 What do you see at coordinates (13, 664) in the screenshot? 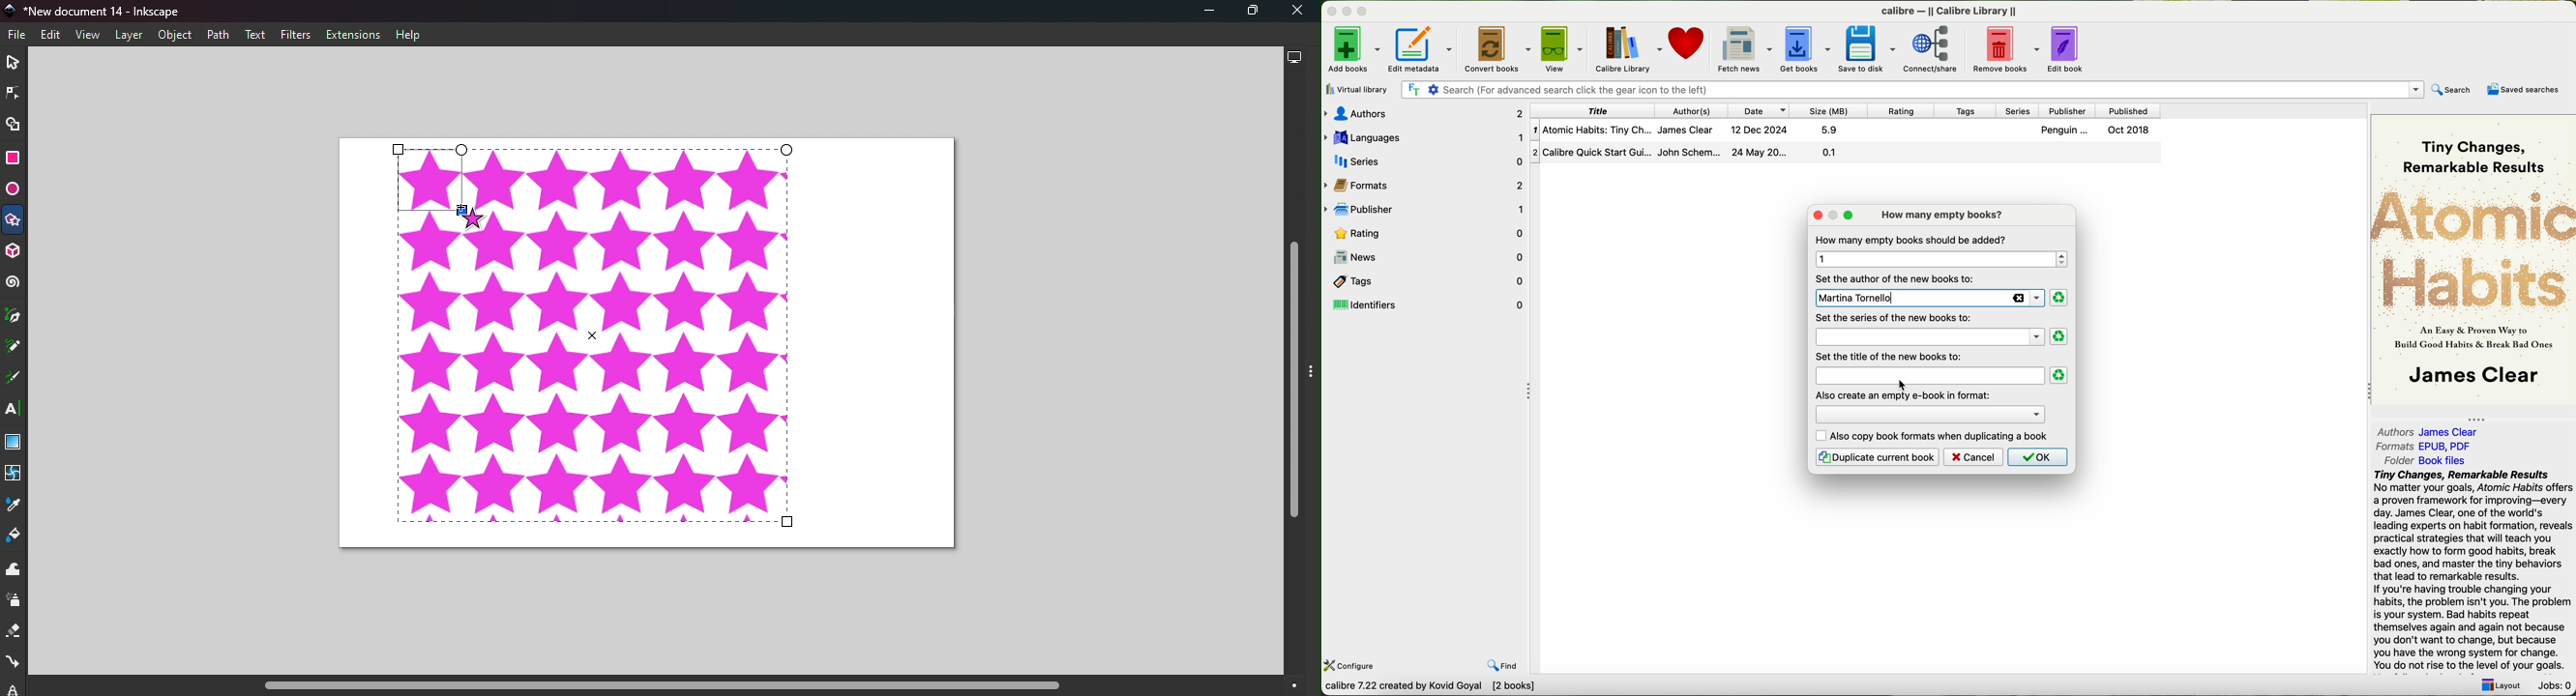
I see `Connector tool` at bounding box center [13, 664].